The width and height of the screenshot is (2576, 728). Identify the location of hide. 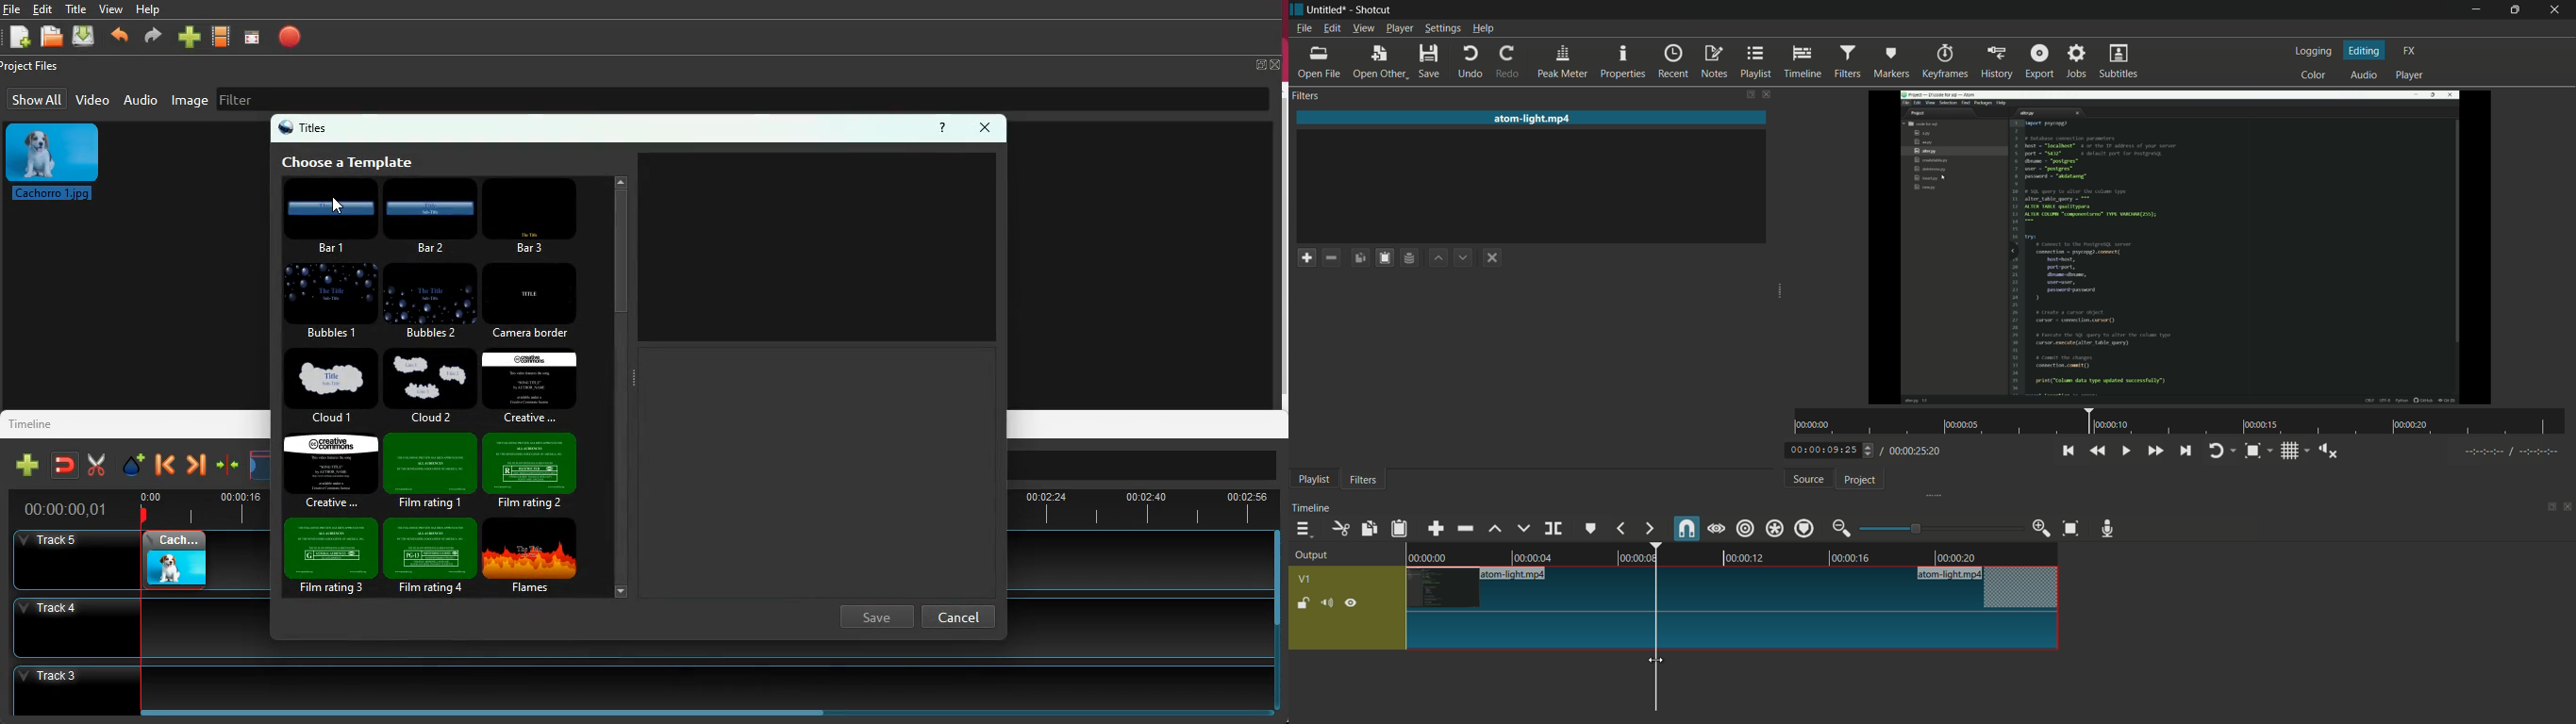
(1352, 602).